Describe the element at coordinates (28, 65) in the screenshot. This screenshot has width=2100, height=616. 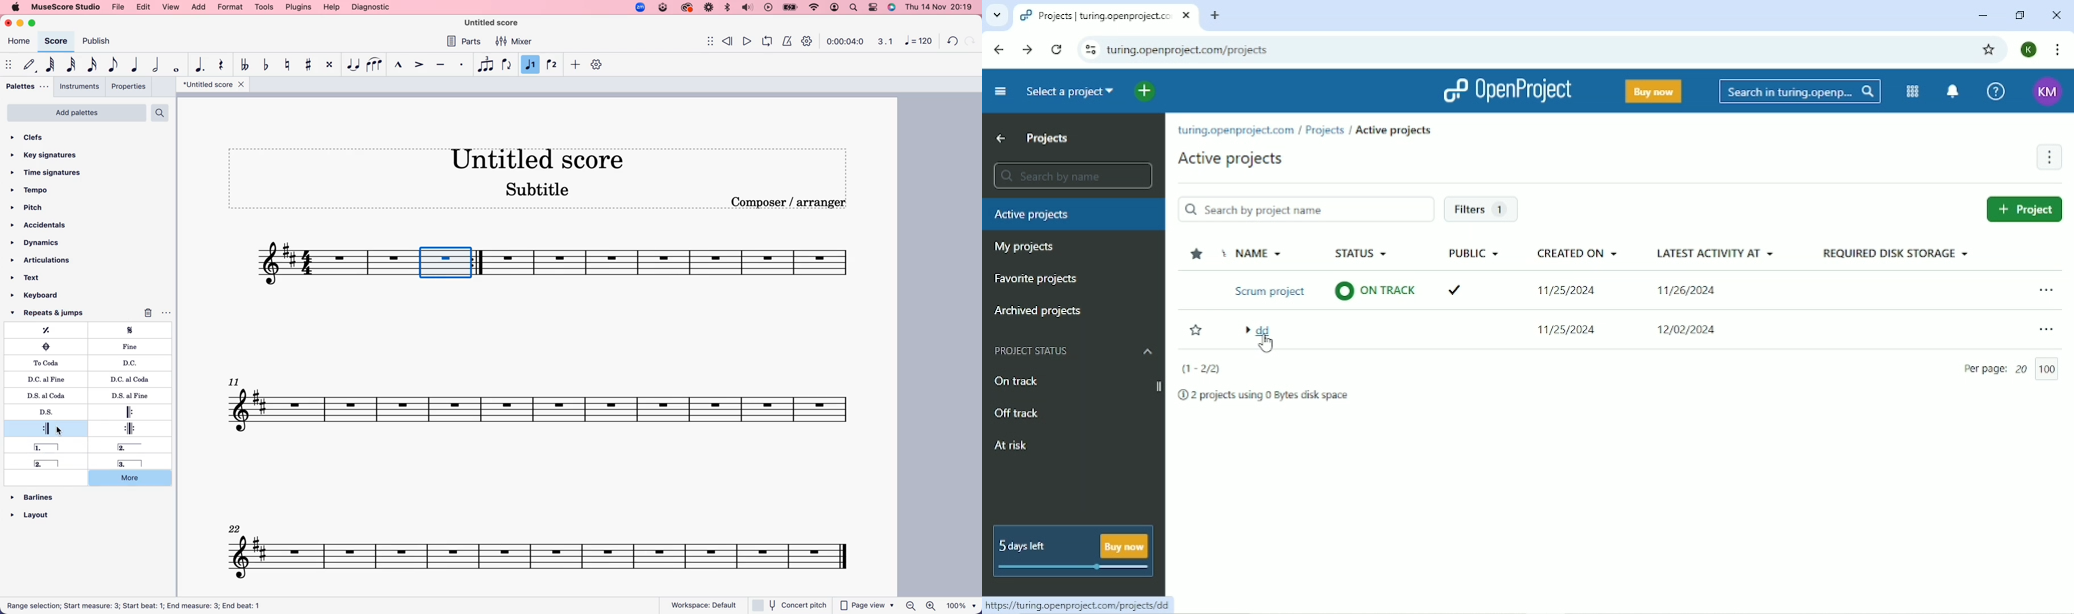
I see `default` at that location.